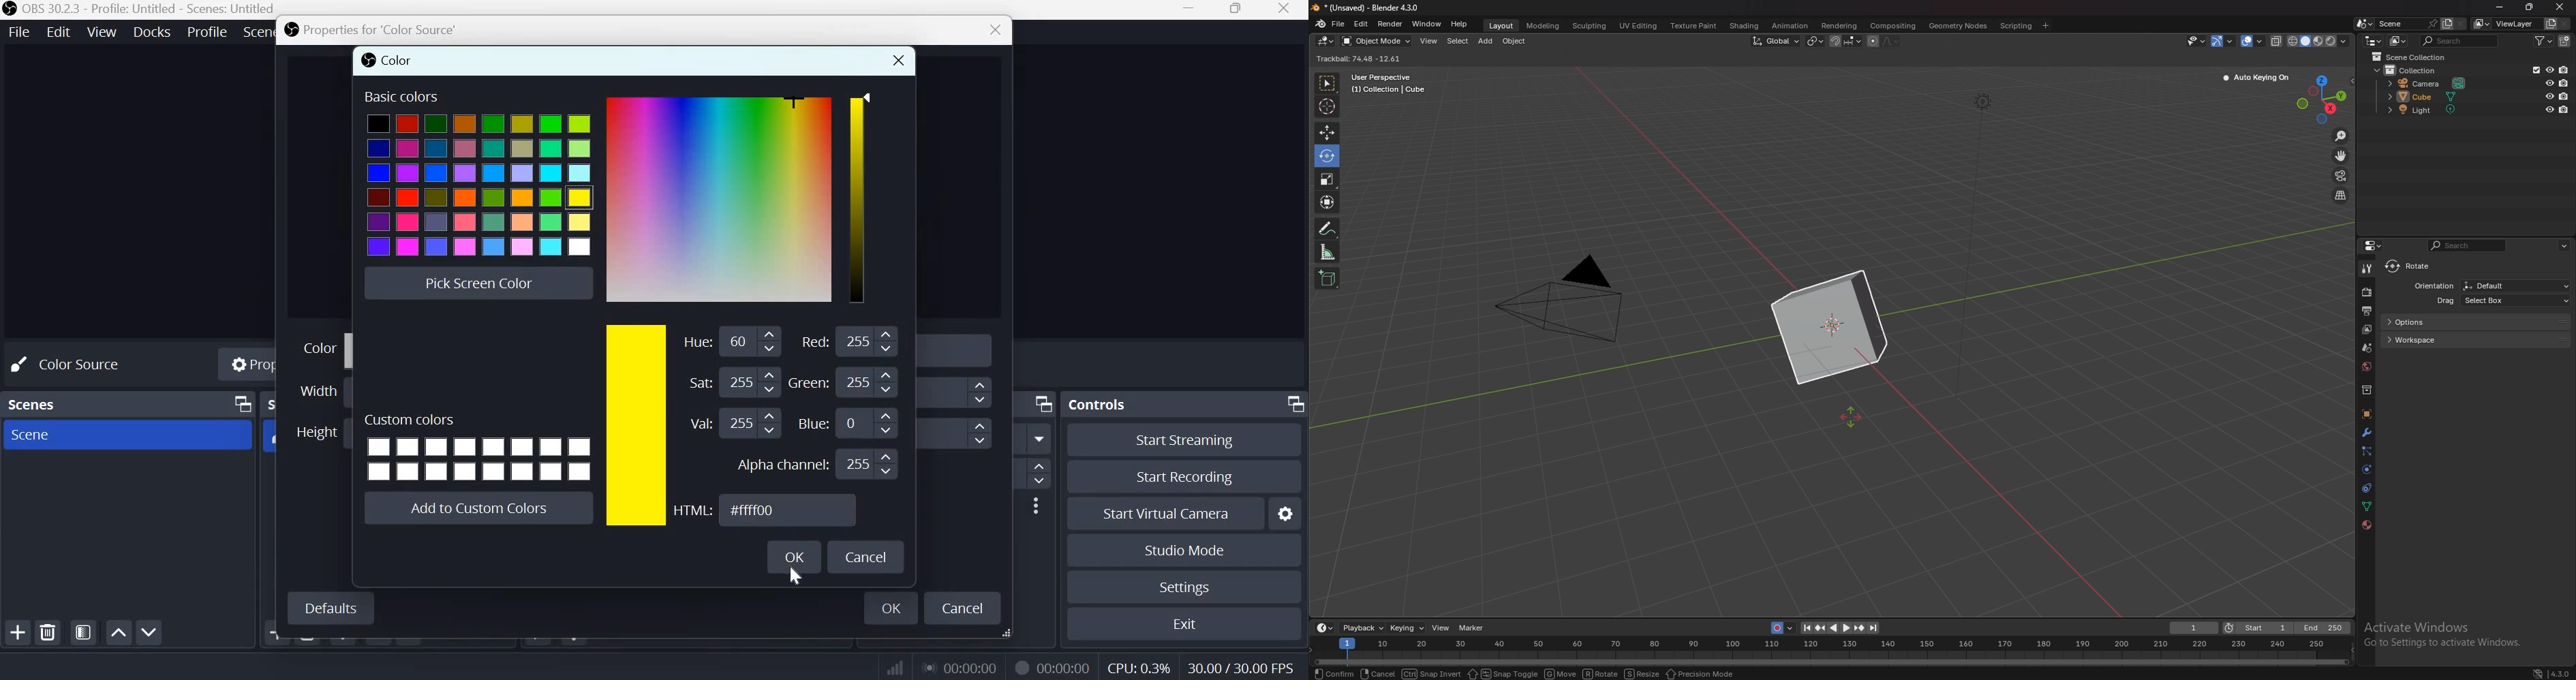 This screenshot has width=2576, height=700. I want to click on Blue: , so click(810, 422).